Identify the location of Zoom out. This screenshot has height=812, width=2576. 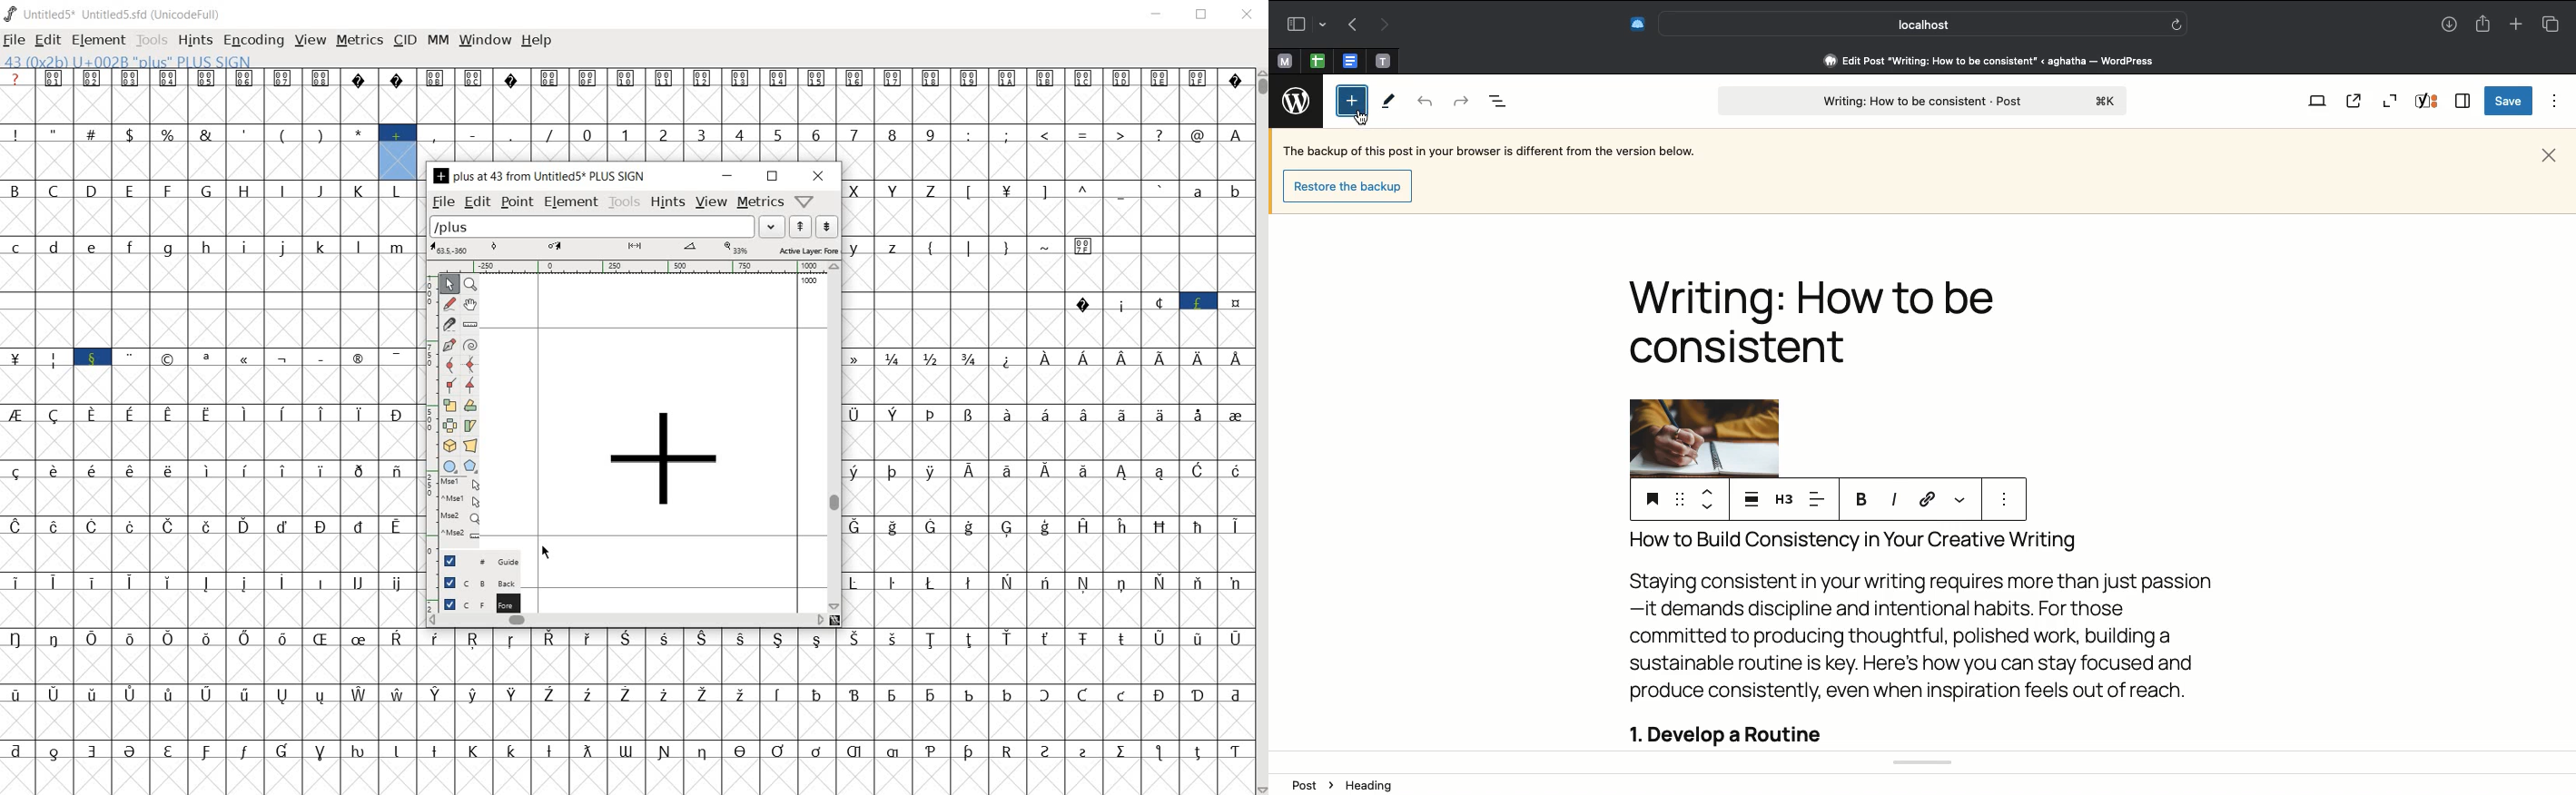
(2393, 99).